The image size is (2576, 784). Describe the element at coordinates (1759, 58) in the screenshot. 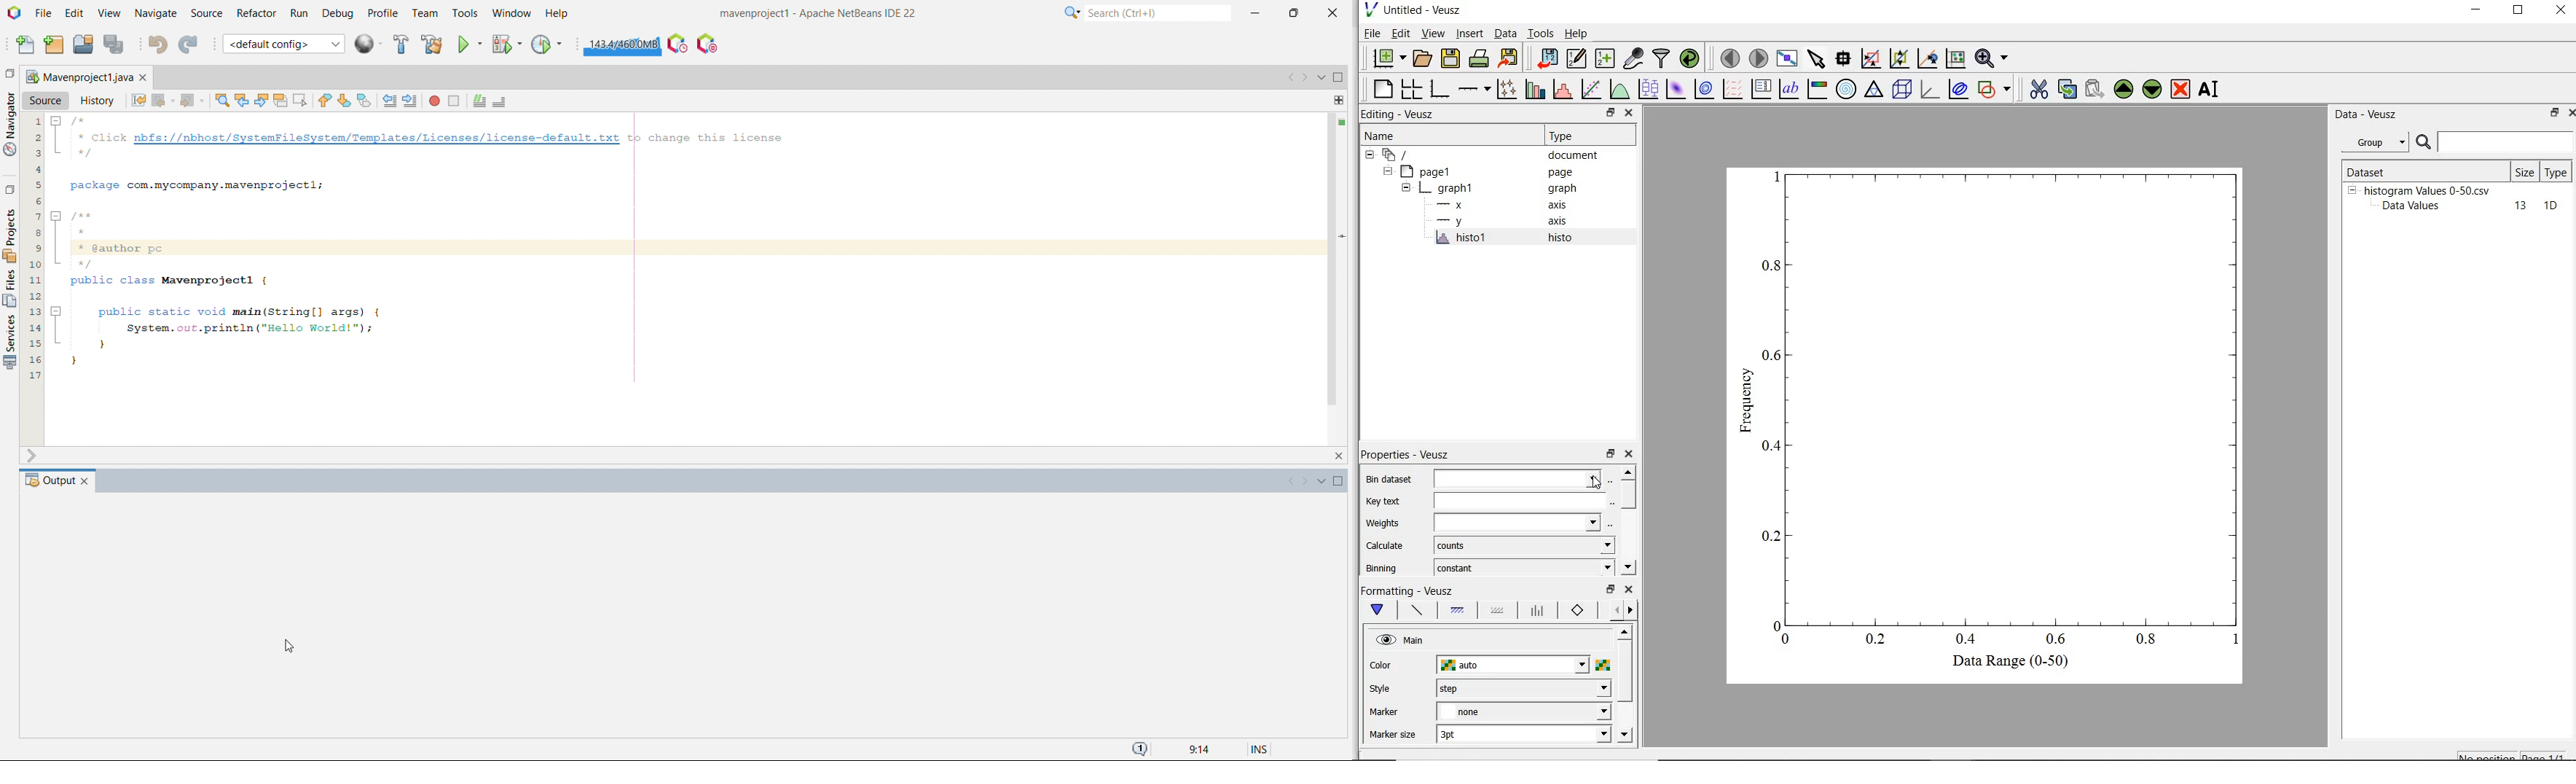

I see `move to next page` at that location.